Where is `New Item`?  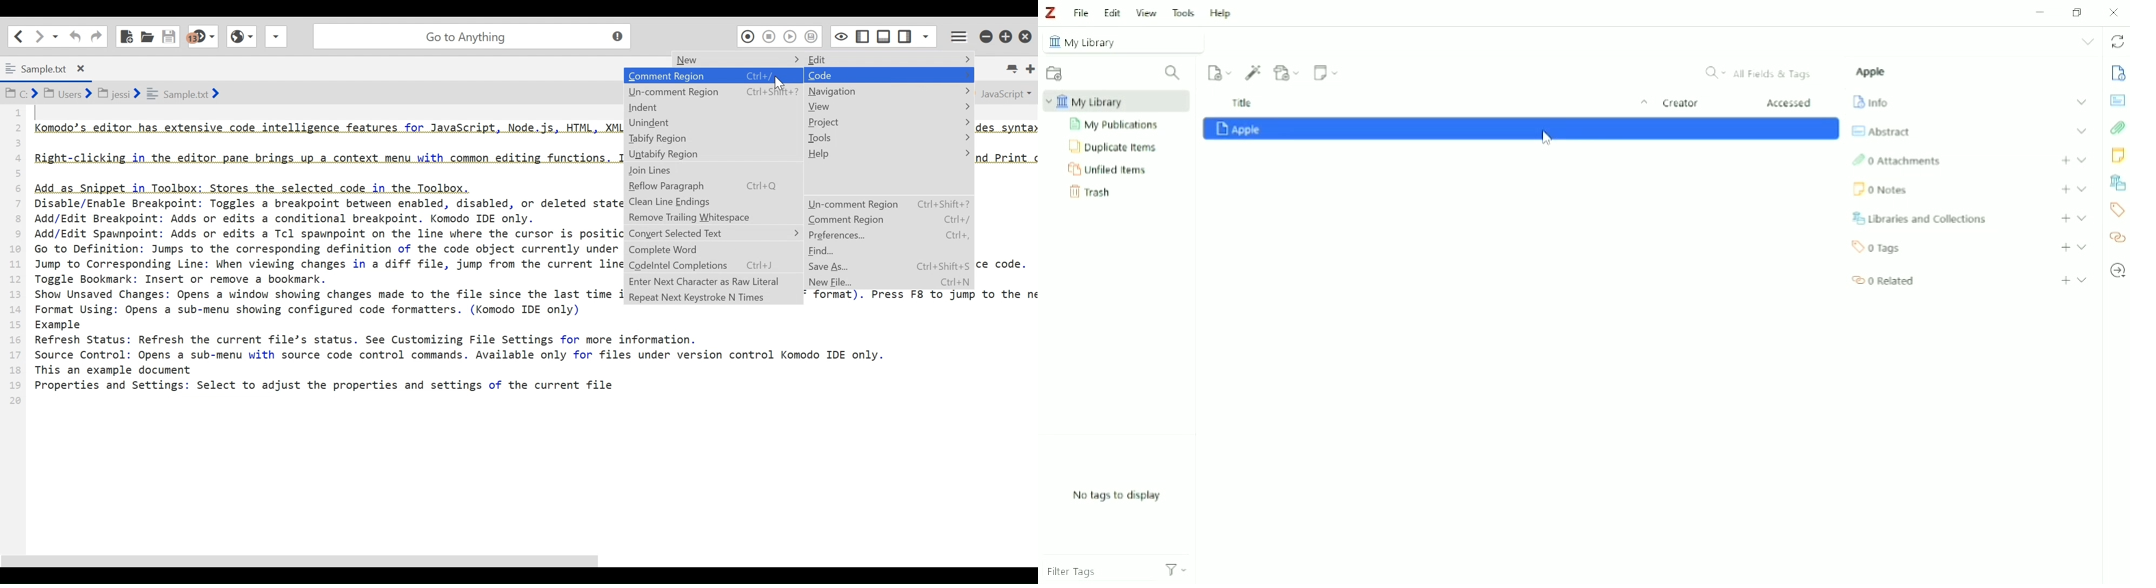 New Item is located at coordinates (1220, 72).